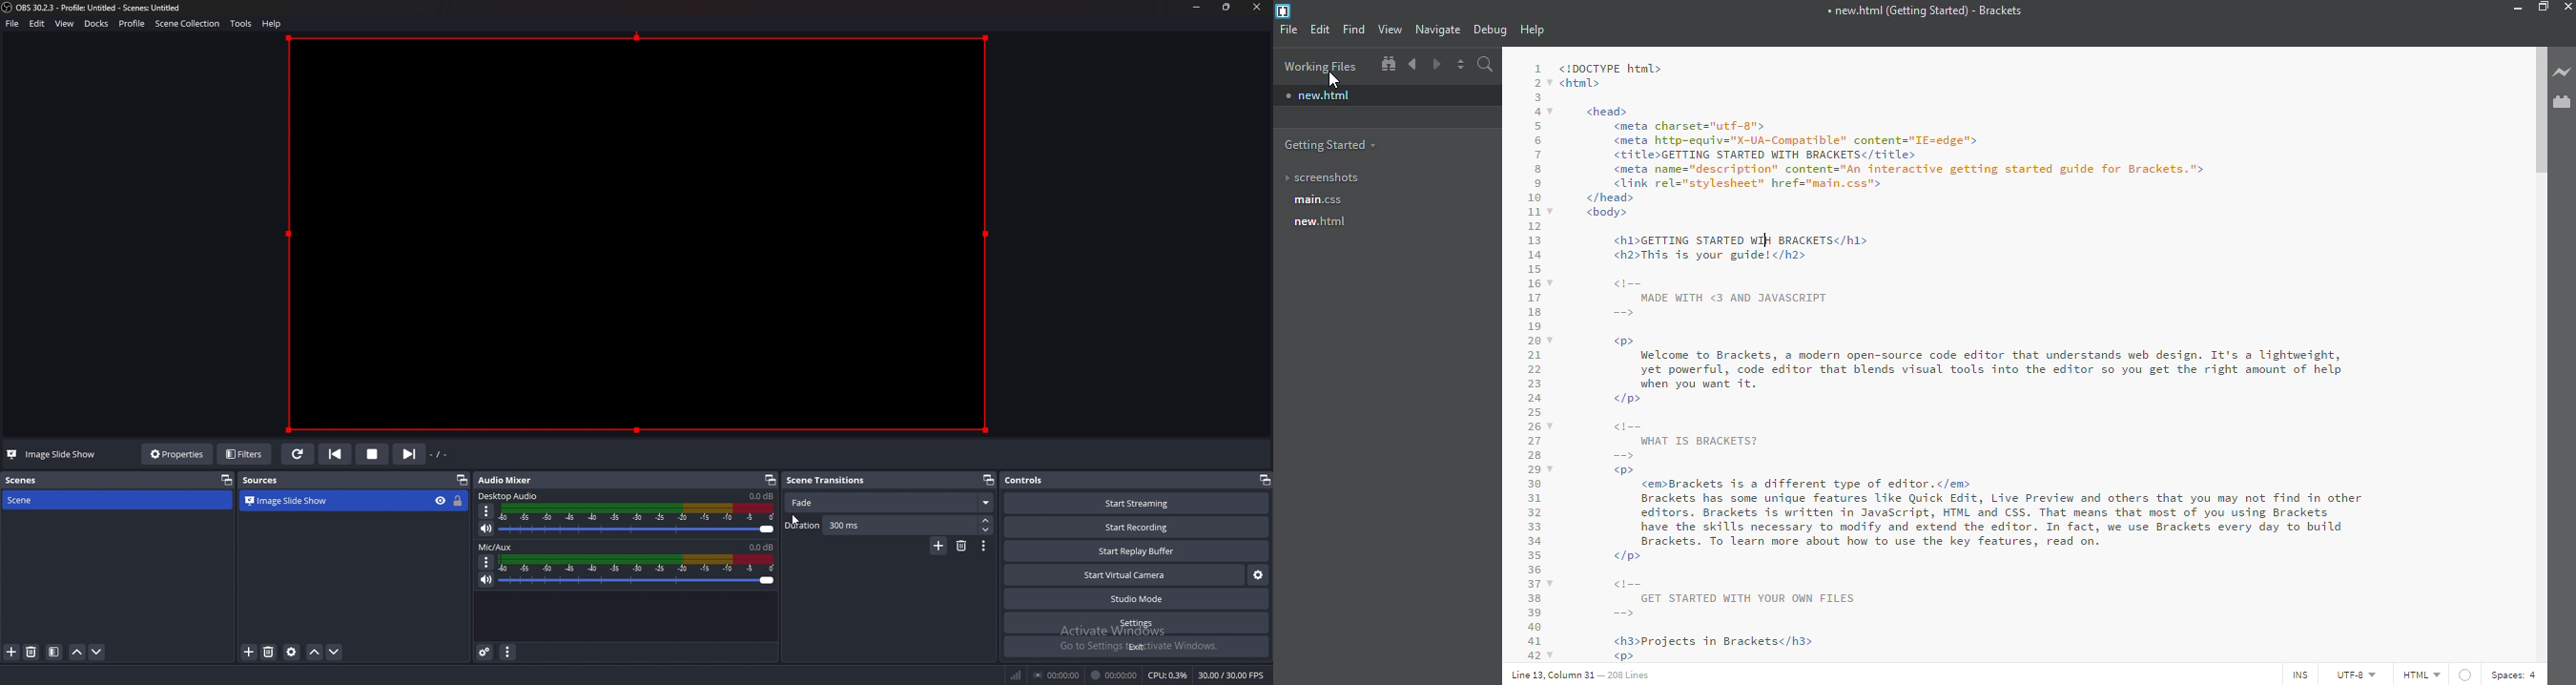 This screenshot has width=2576, height=700. What do you see at coordinates (1324, 176) in the screenshot?
I see `screenshots` at bounding box center [1324, 176].